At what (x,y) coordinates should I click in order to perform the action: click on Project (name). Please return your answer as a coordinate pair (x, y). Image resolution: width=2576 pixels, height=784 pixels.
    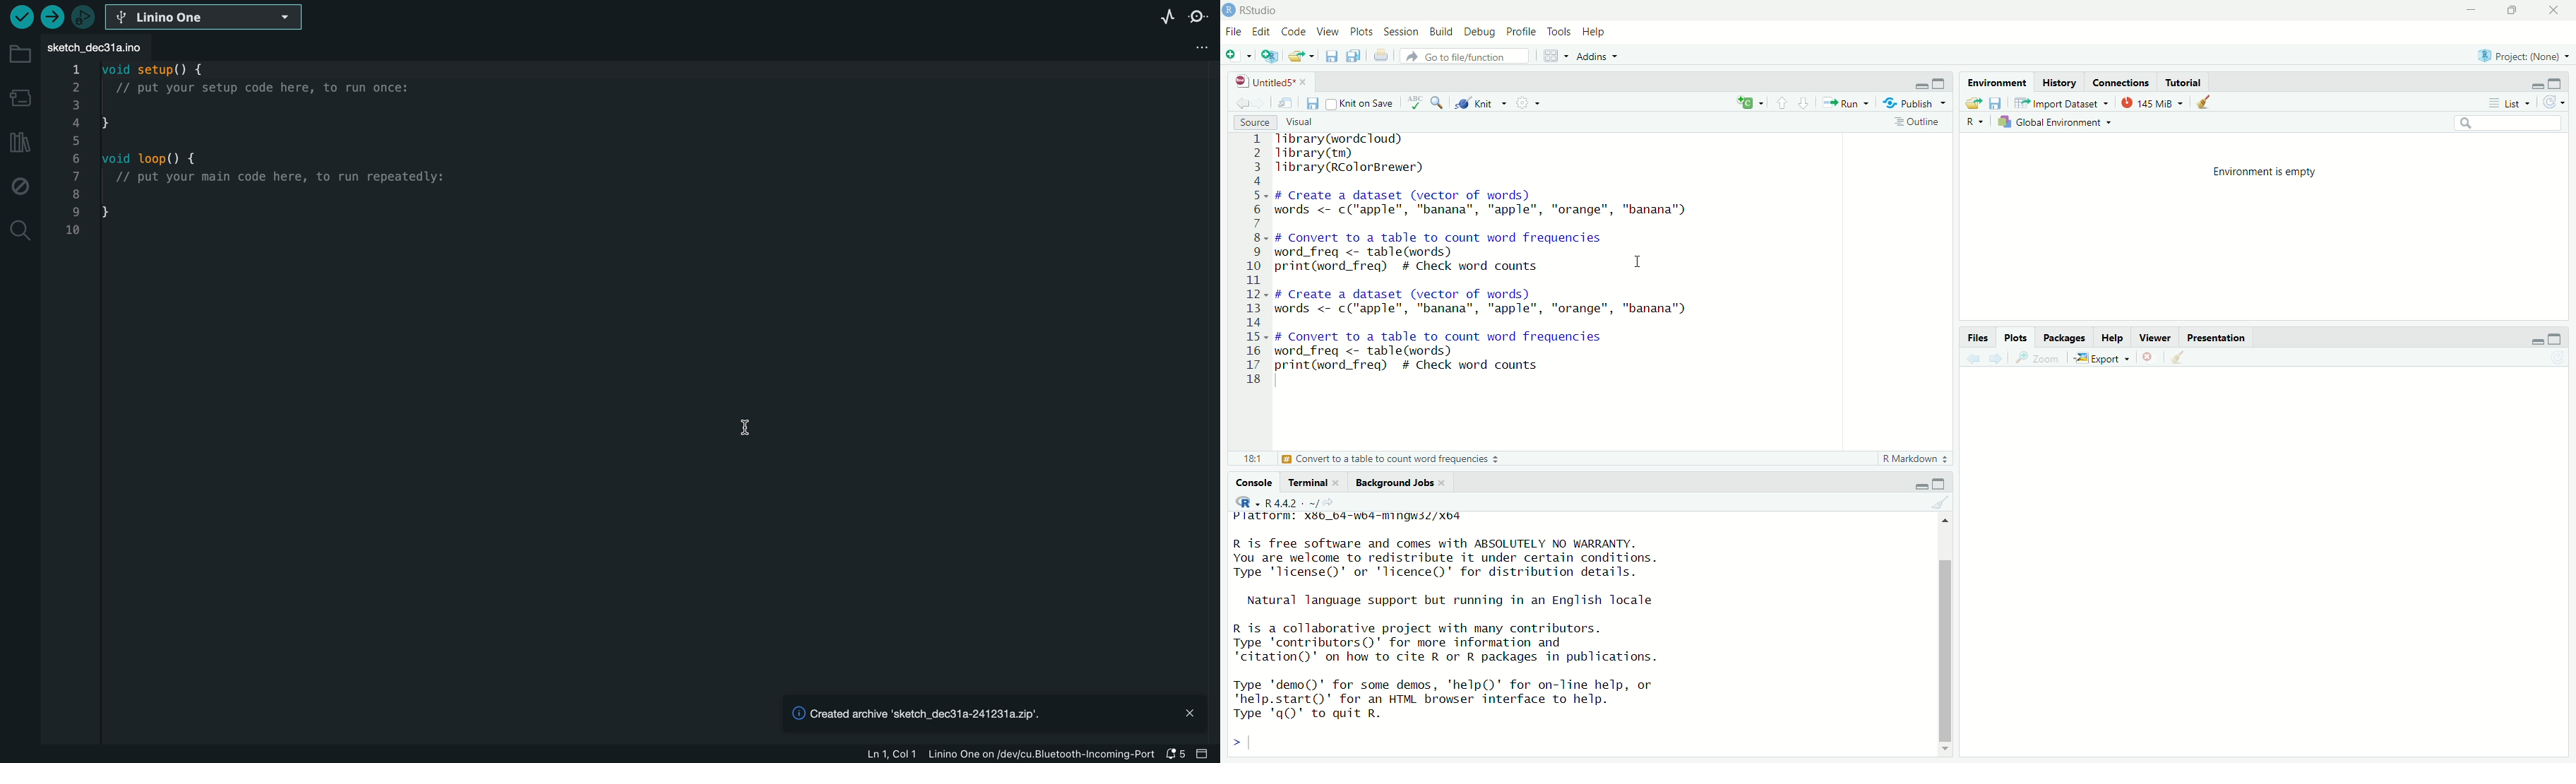
    Looking at the image, I should click on (2527, 57).